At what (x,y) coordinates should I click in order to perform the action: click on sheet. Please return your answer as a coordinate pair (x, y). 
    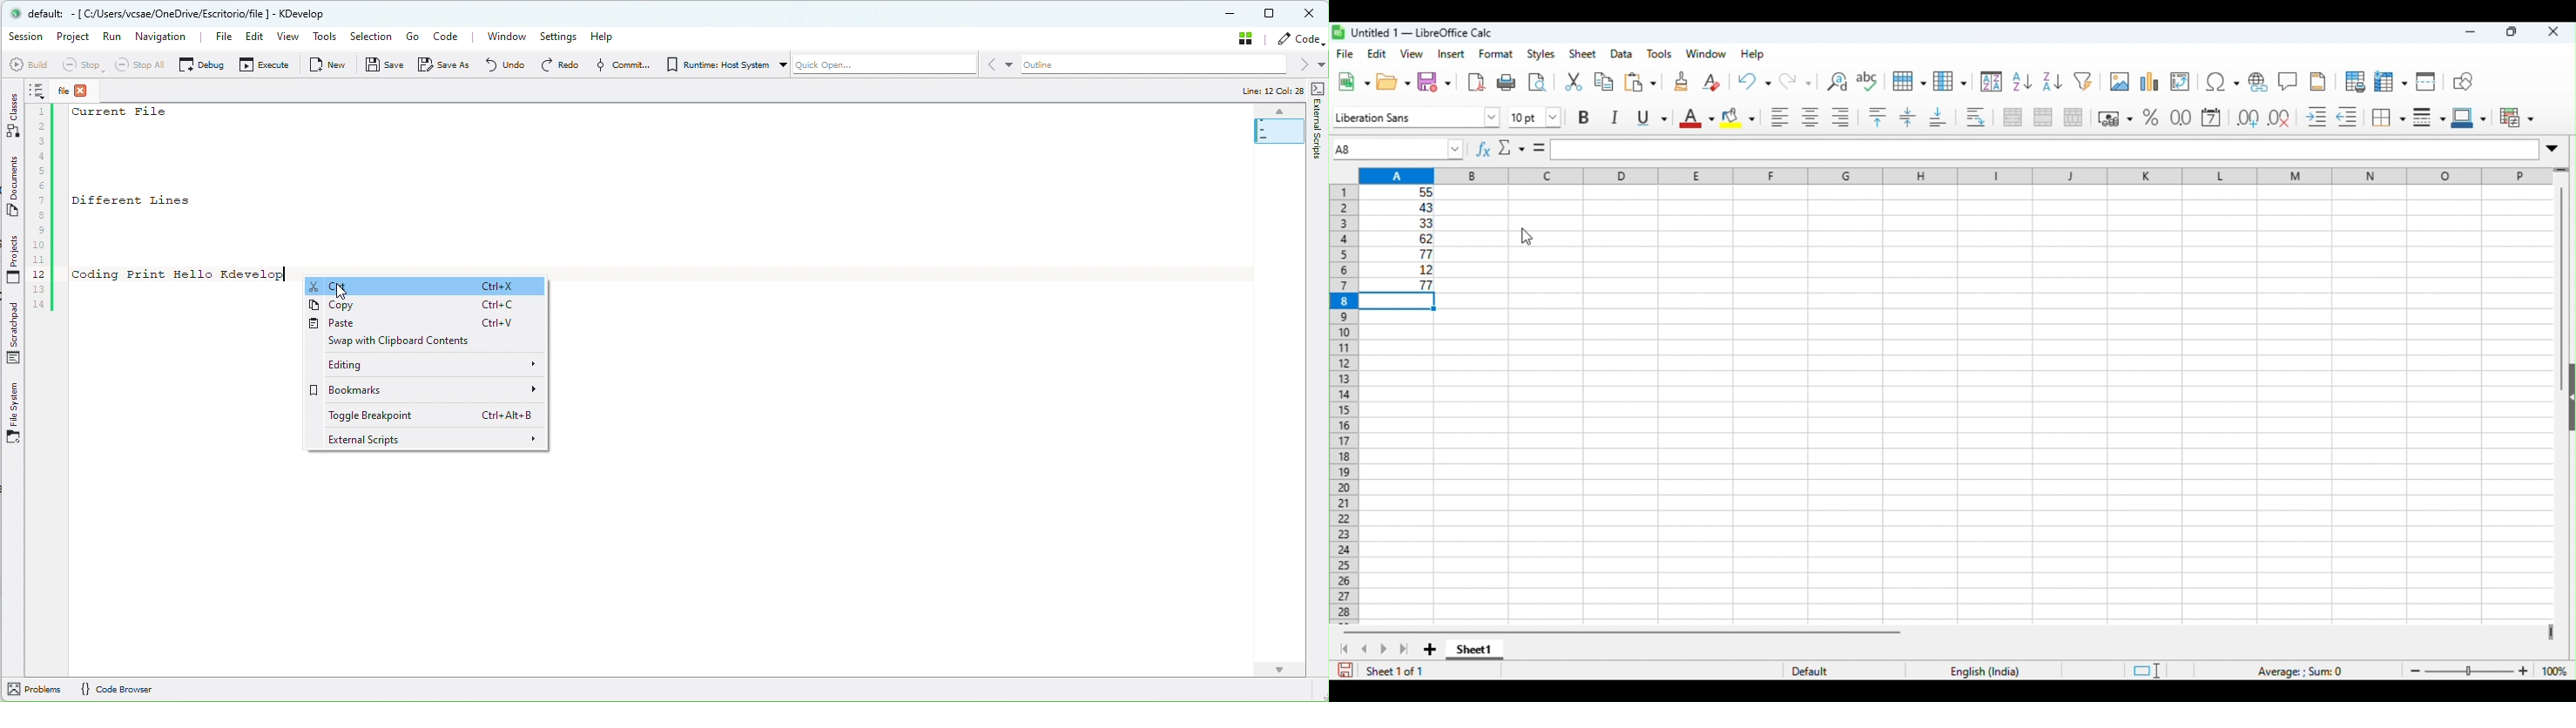
    Looking at the image, I should click on (1582, 54).